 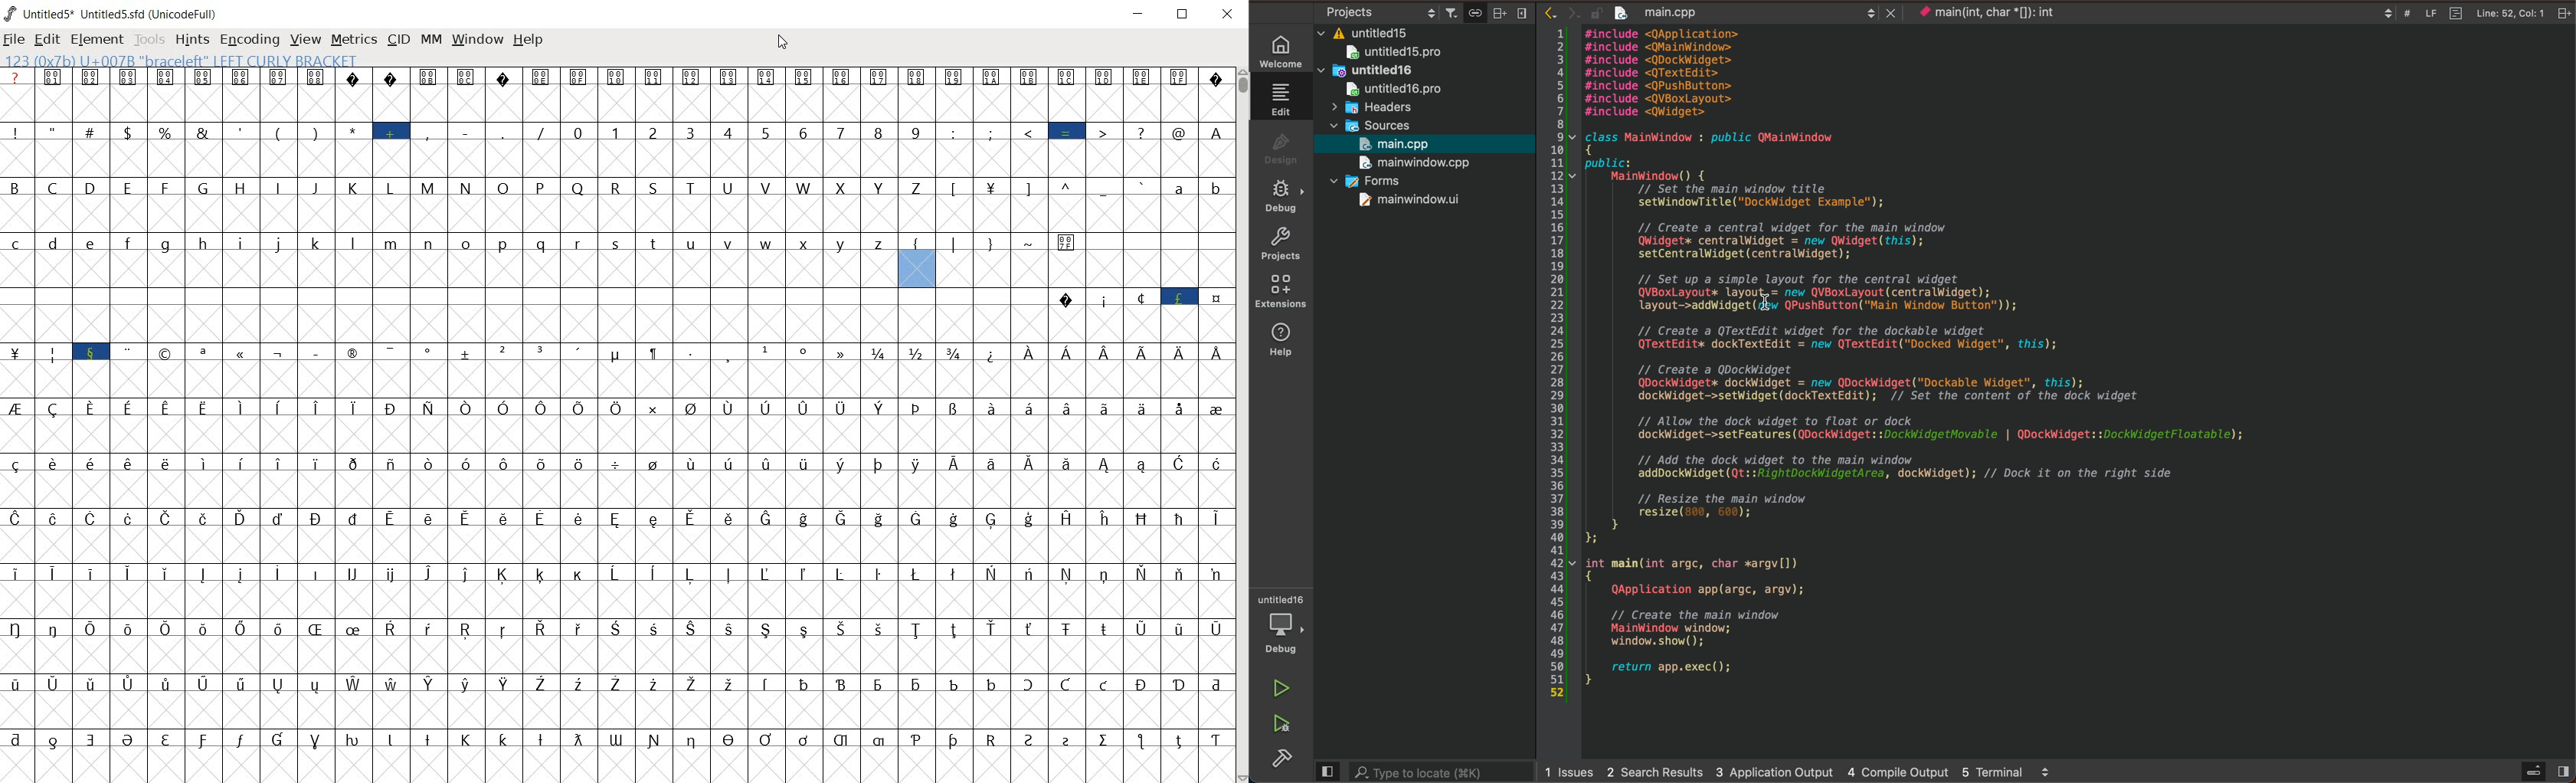 I want to click on help, so click(x=527, y=41).